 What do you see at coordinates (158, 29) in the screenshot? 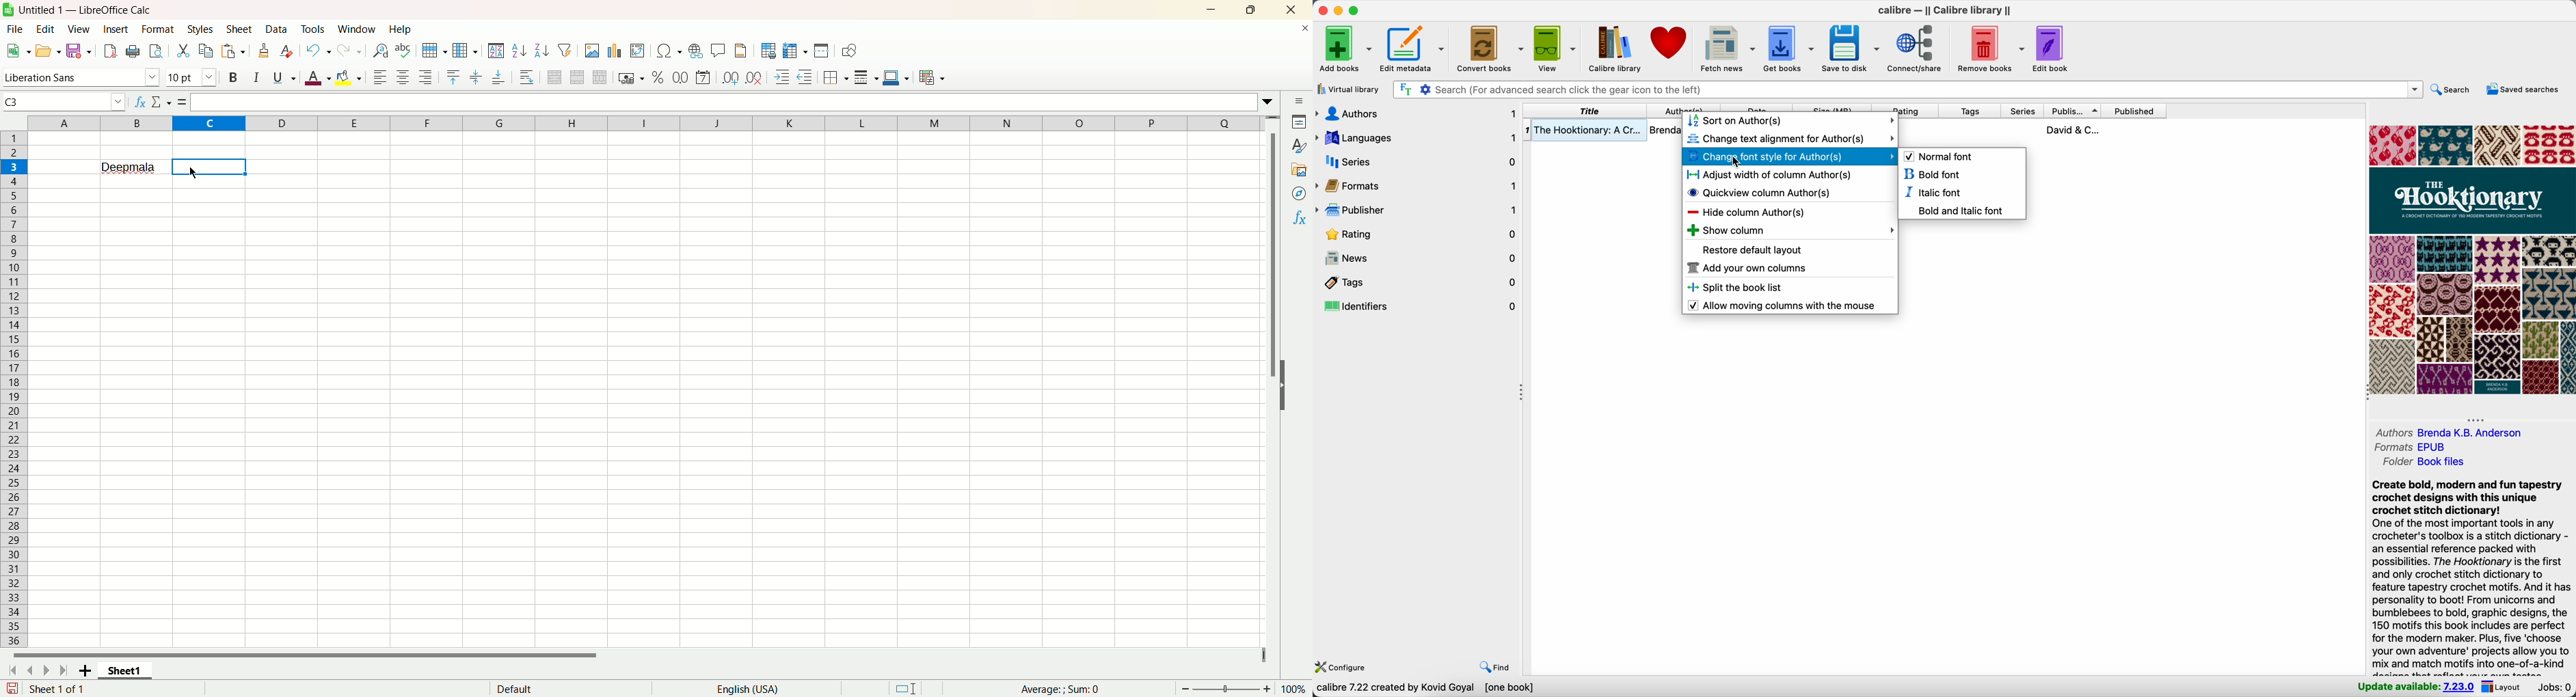
I see `Format` at bounding box center [158, 29].